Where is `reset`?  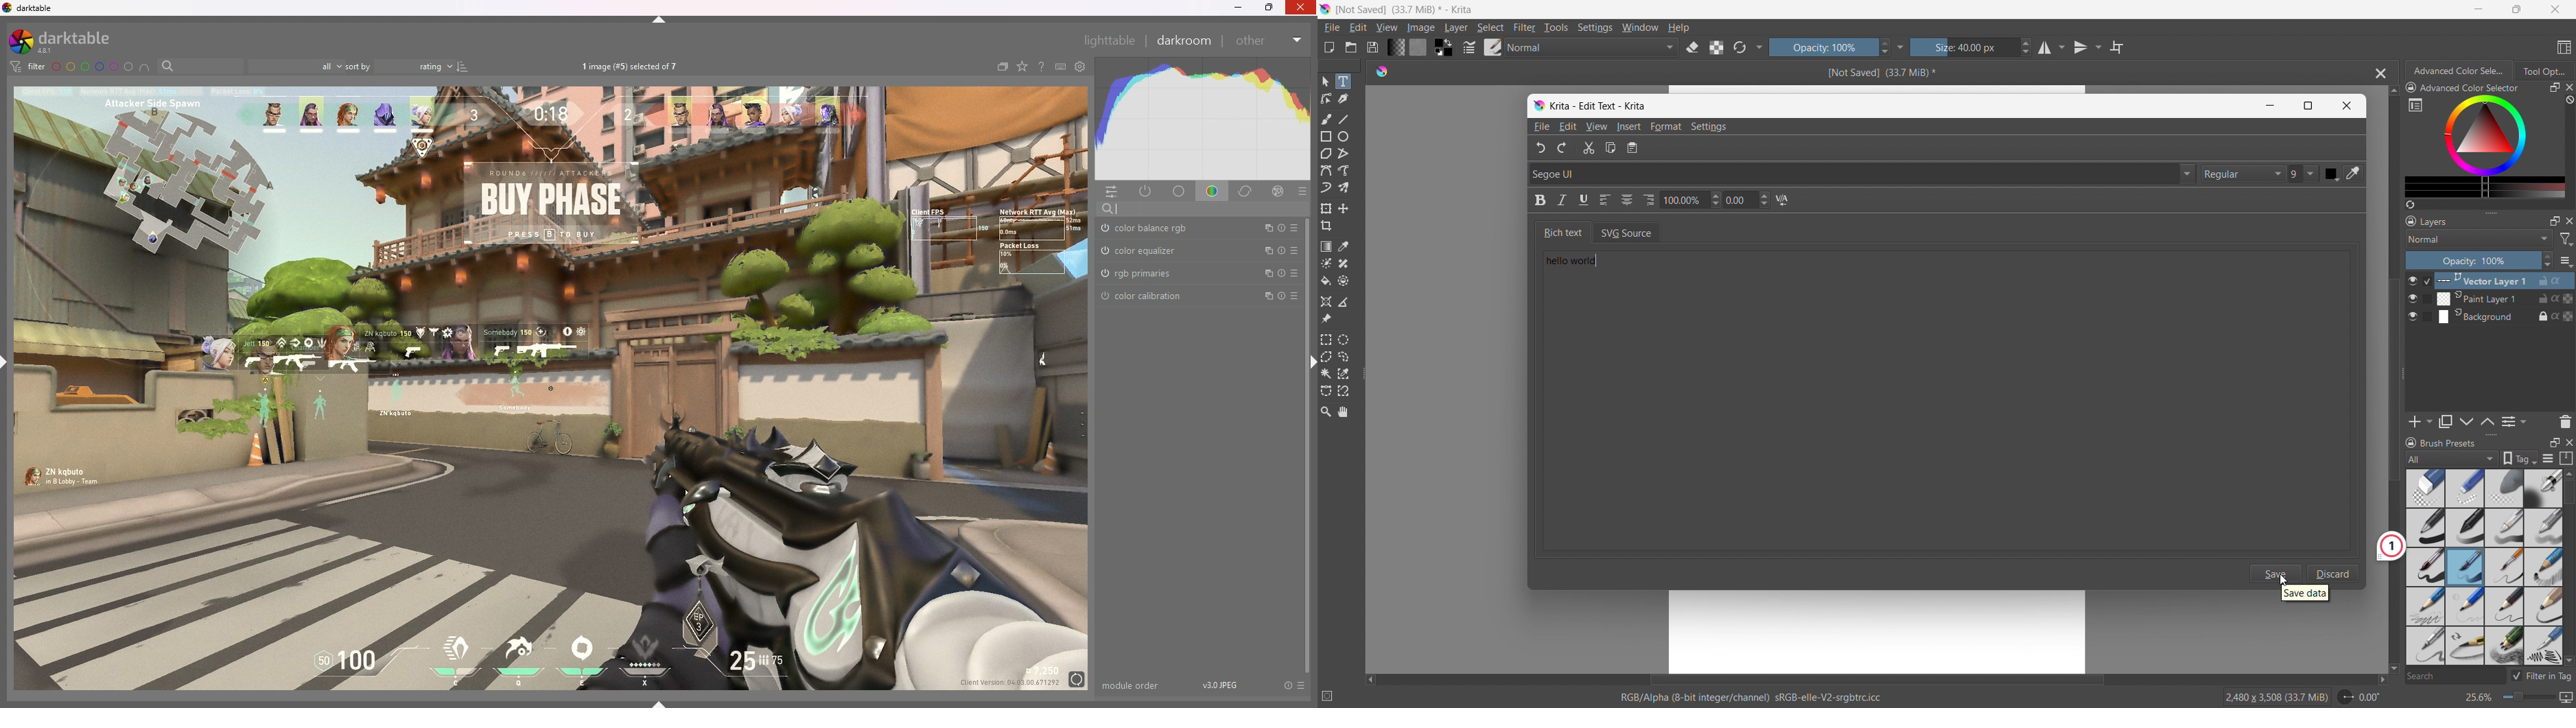 reset is located at coordinates (1280, 297).